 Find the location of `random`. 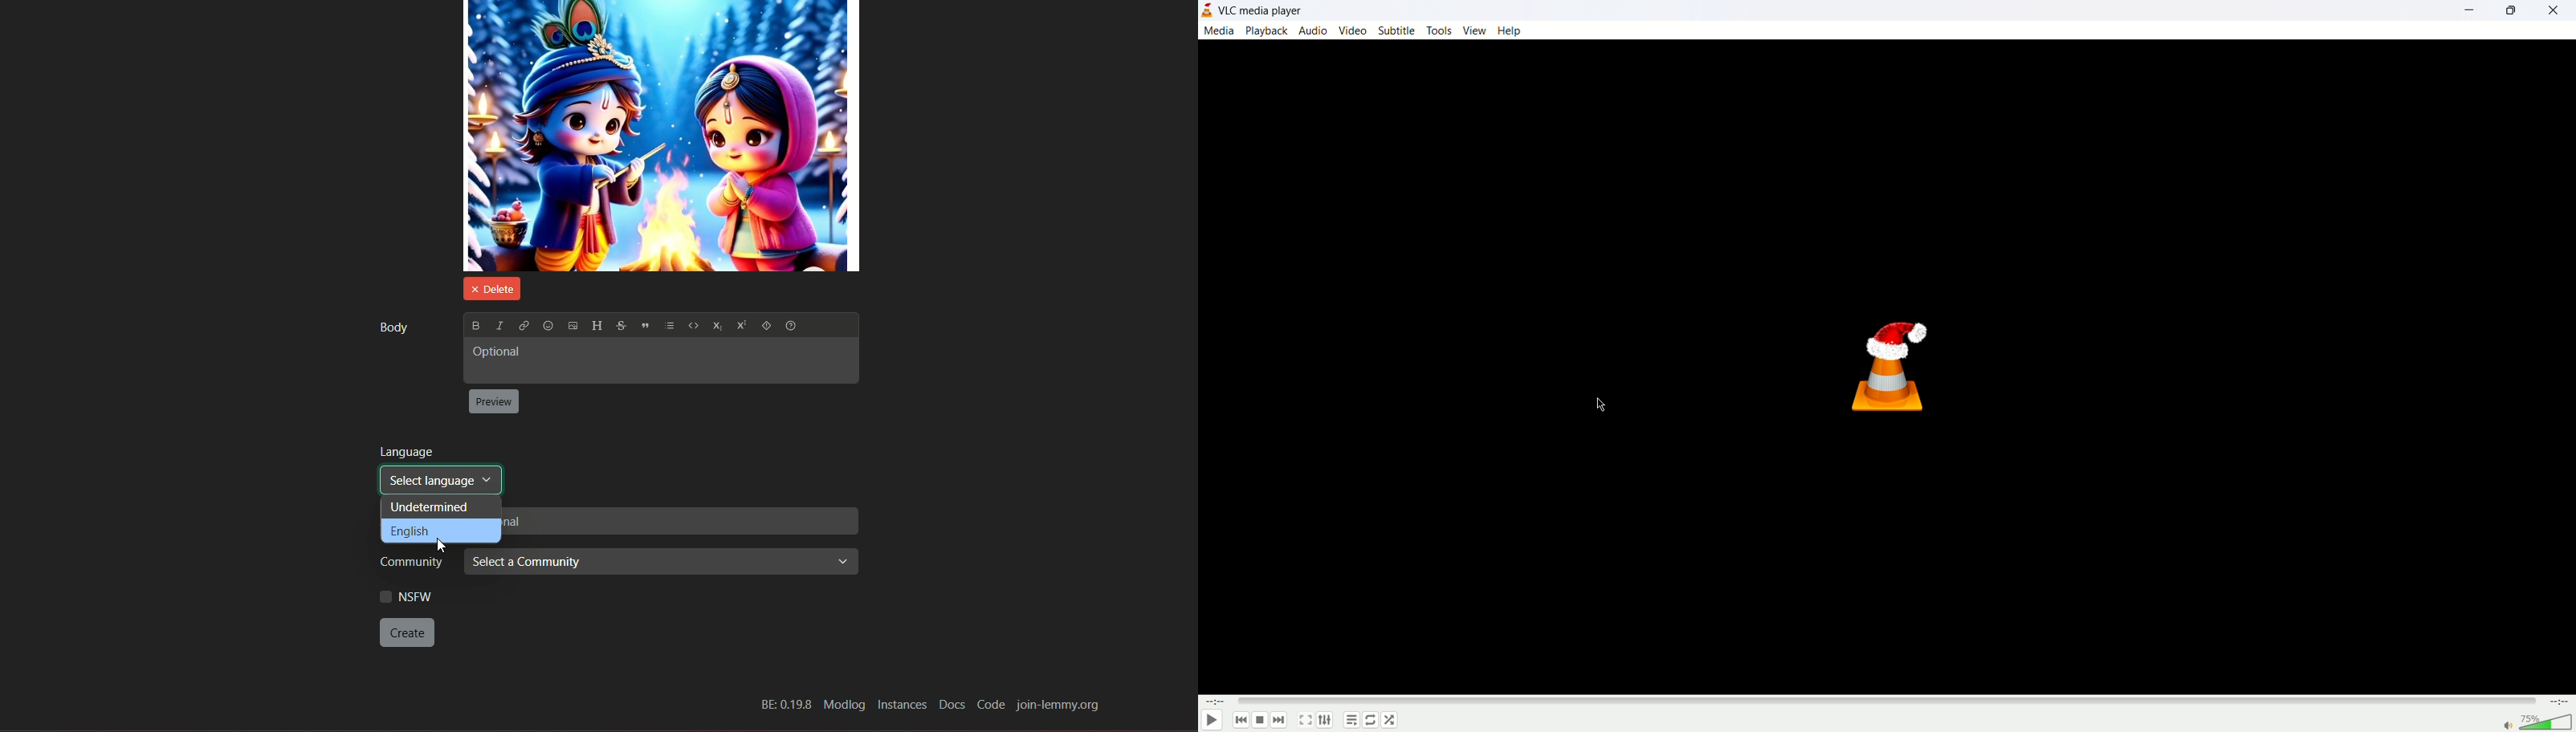

random is located at coordinates (1390, 720).